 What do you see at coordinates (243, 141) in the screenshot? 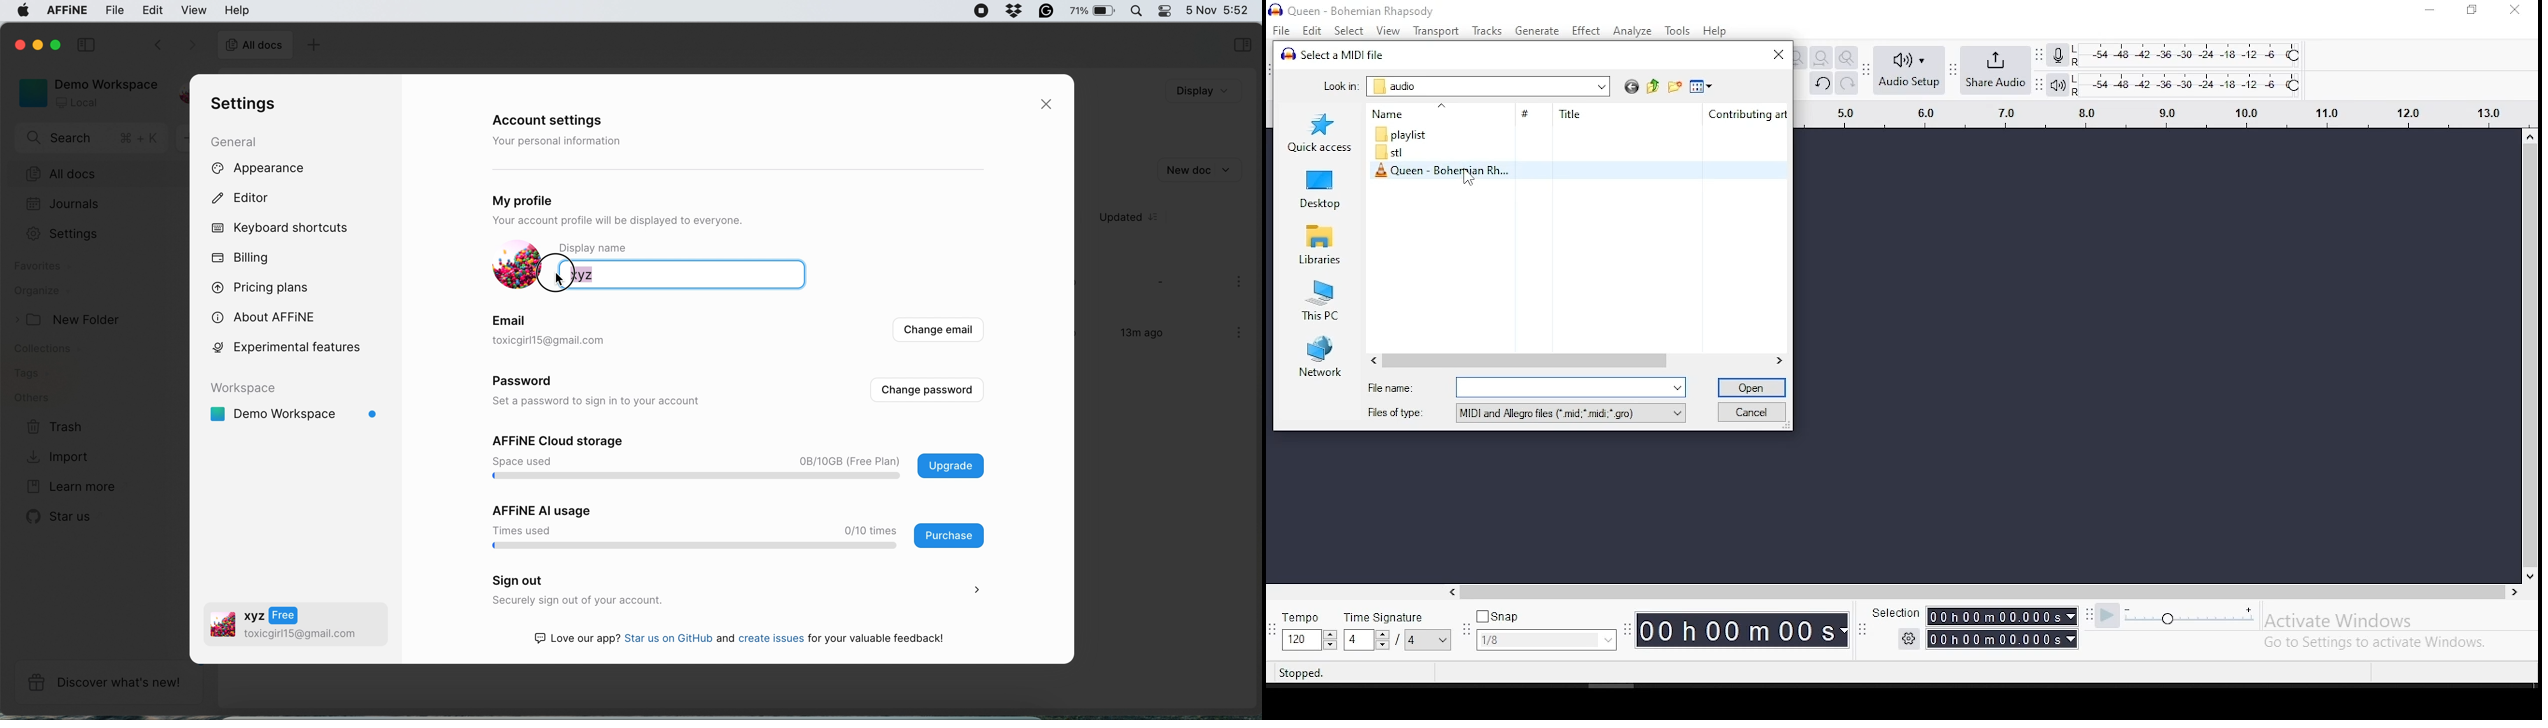
I see `general` at bounding box center [243, 141].